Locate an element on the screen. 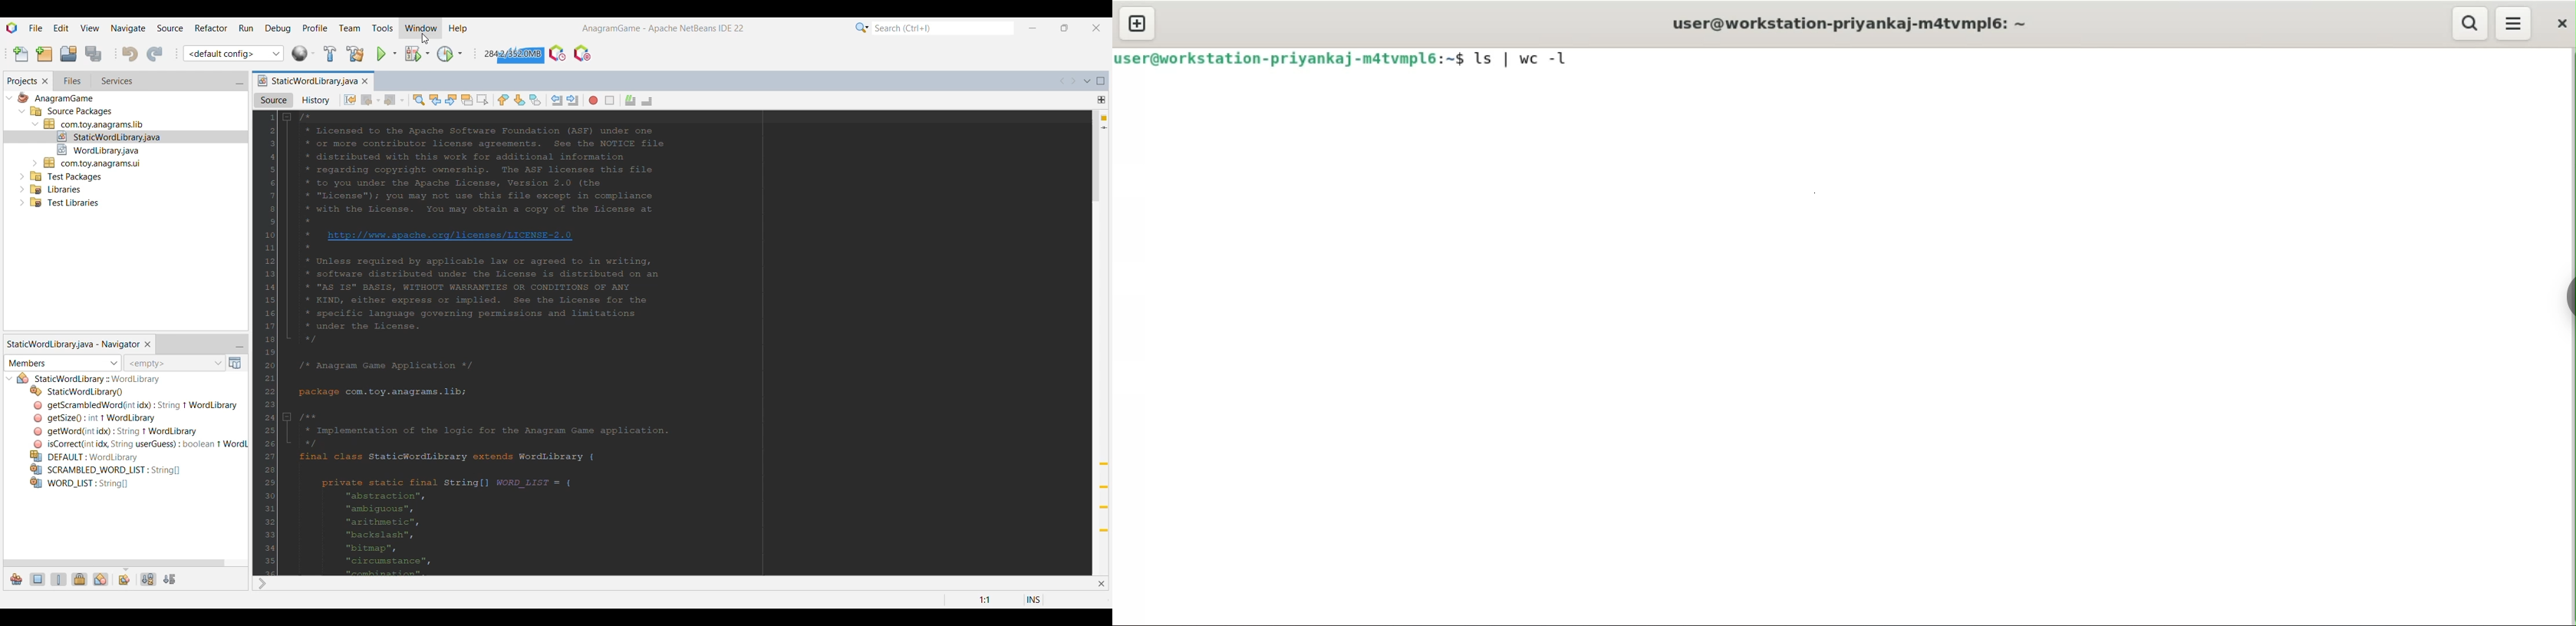 This screenshot has height=644, width=2576.  is located at coordinates (386, 363).